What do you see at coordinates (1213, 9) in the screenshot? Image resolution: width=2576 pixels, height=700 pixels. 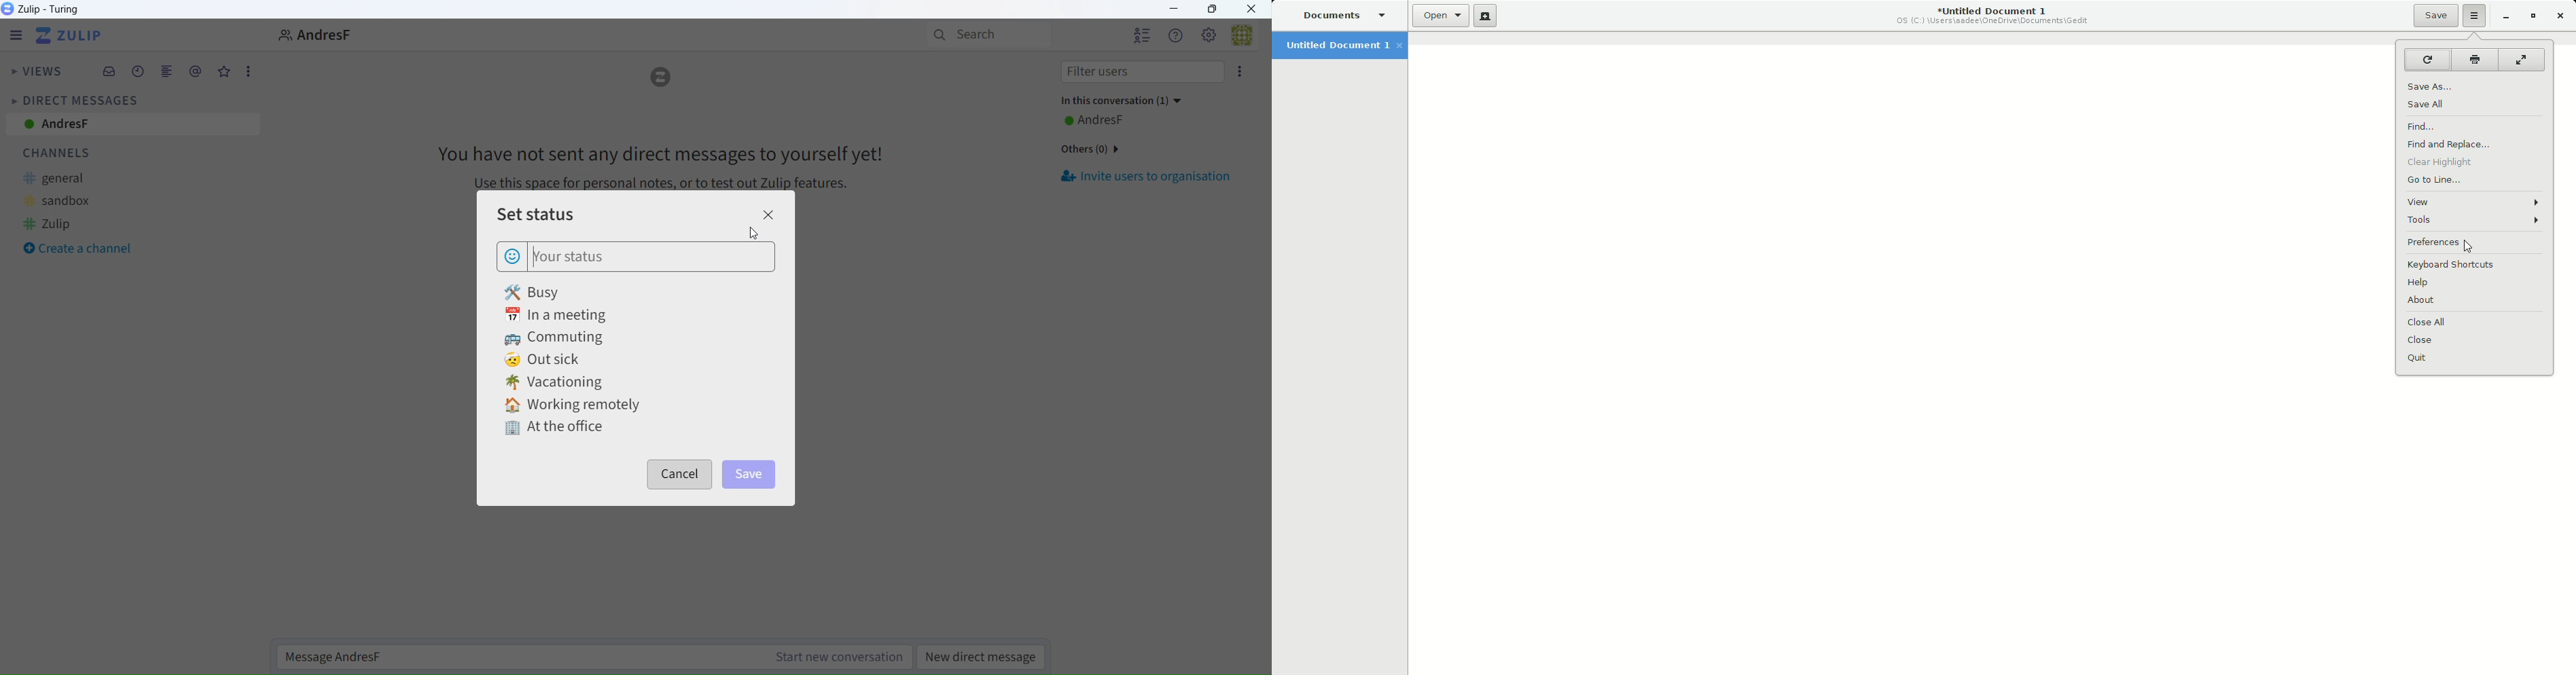 I see `Box` at bounding box center [1213, 9].